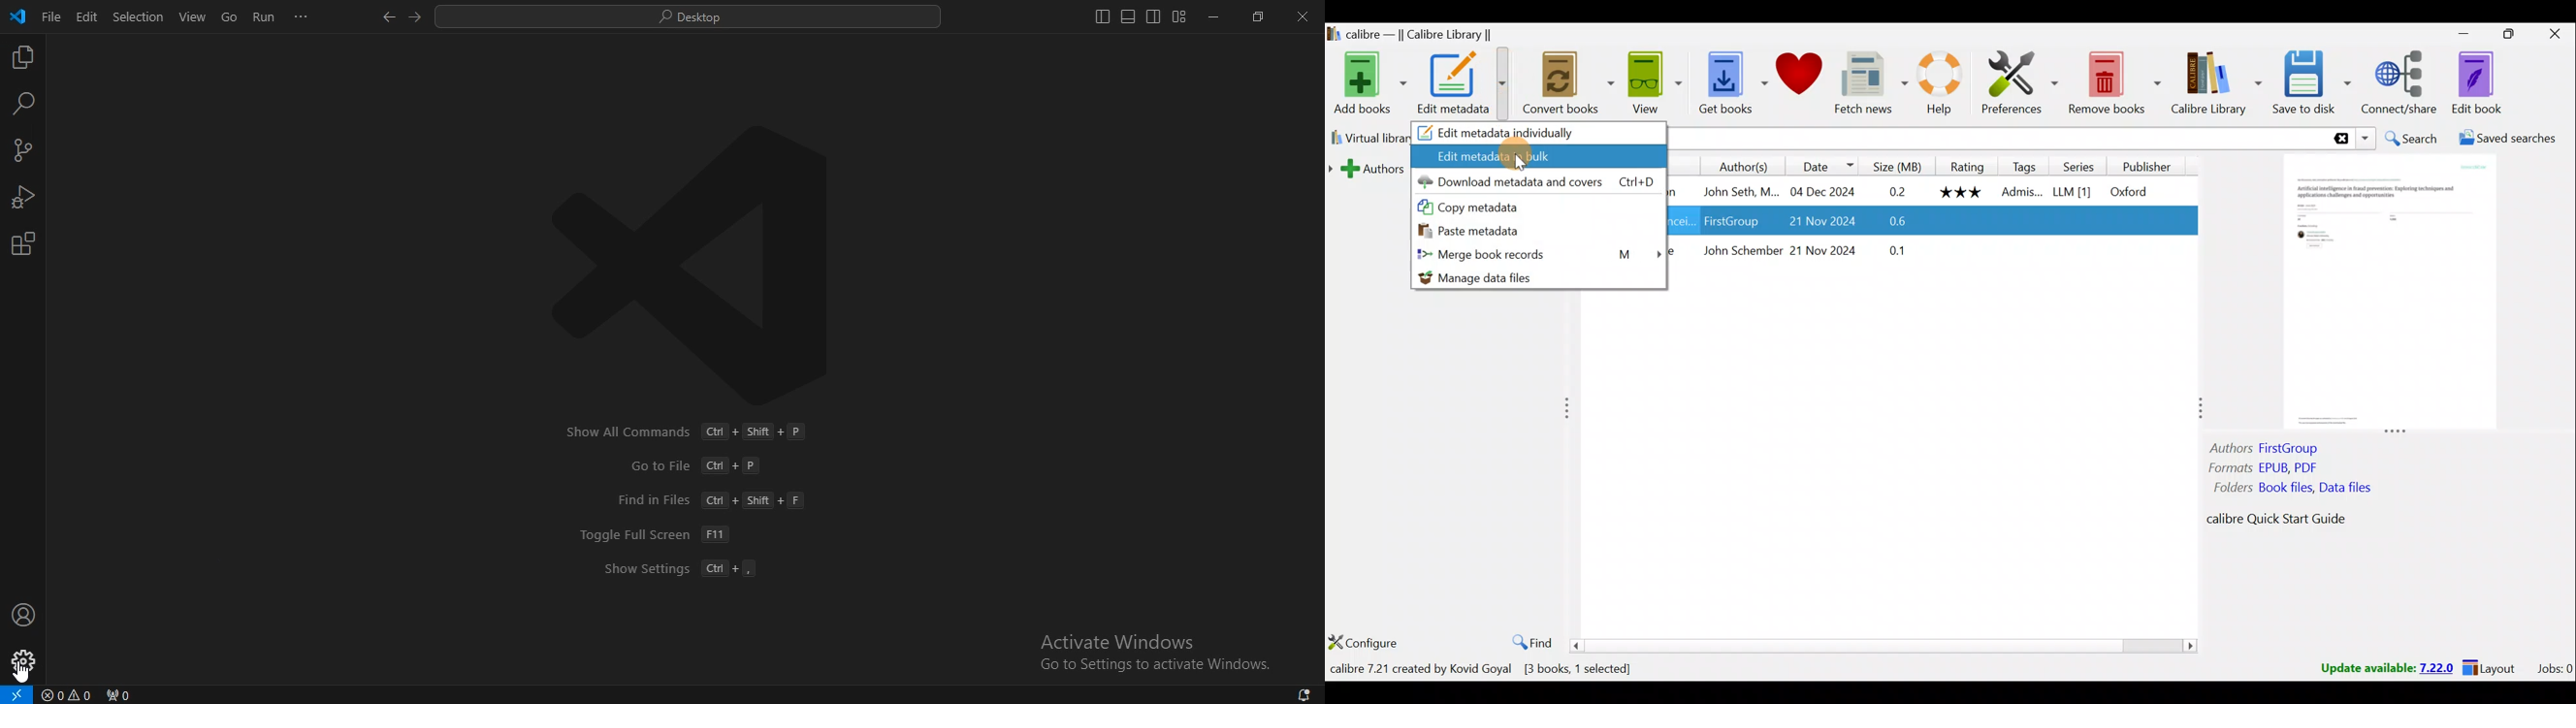 This screenshot has width=2576, height=728. Describe the element at coordinates (2310, 83) in the screenshot. I see `Save to disk` at that location.